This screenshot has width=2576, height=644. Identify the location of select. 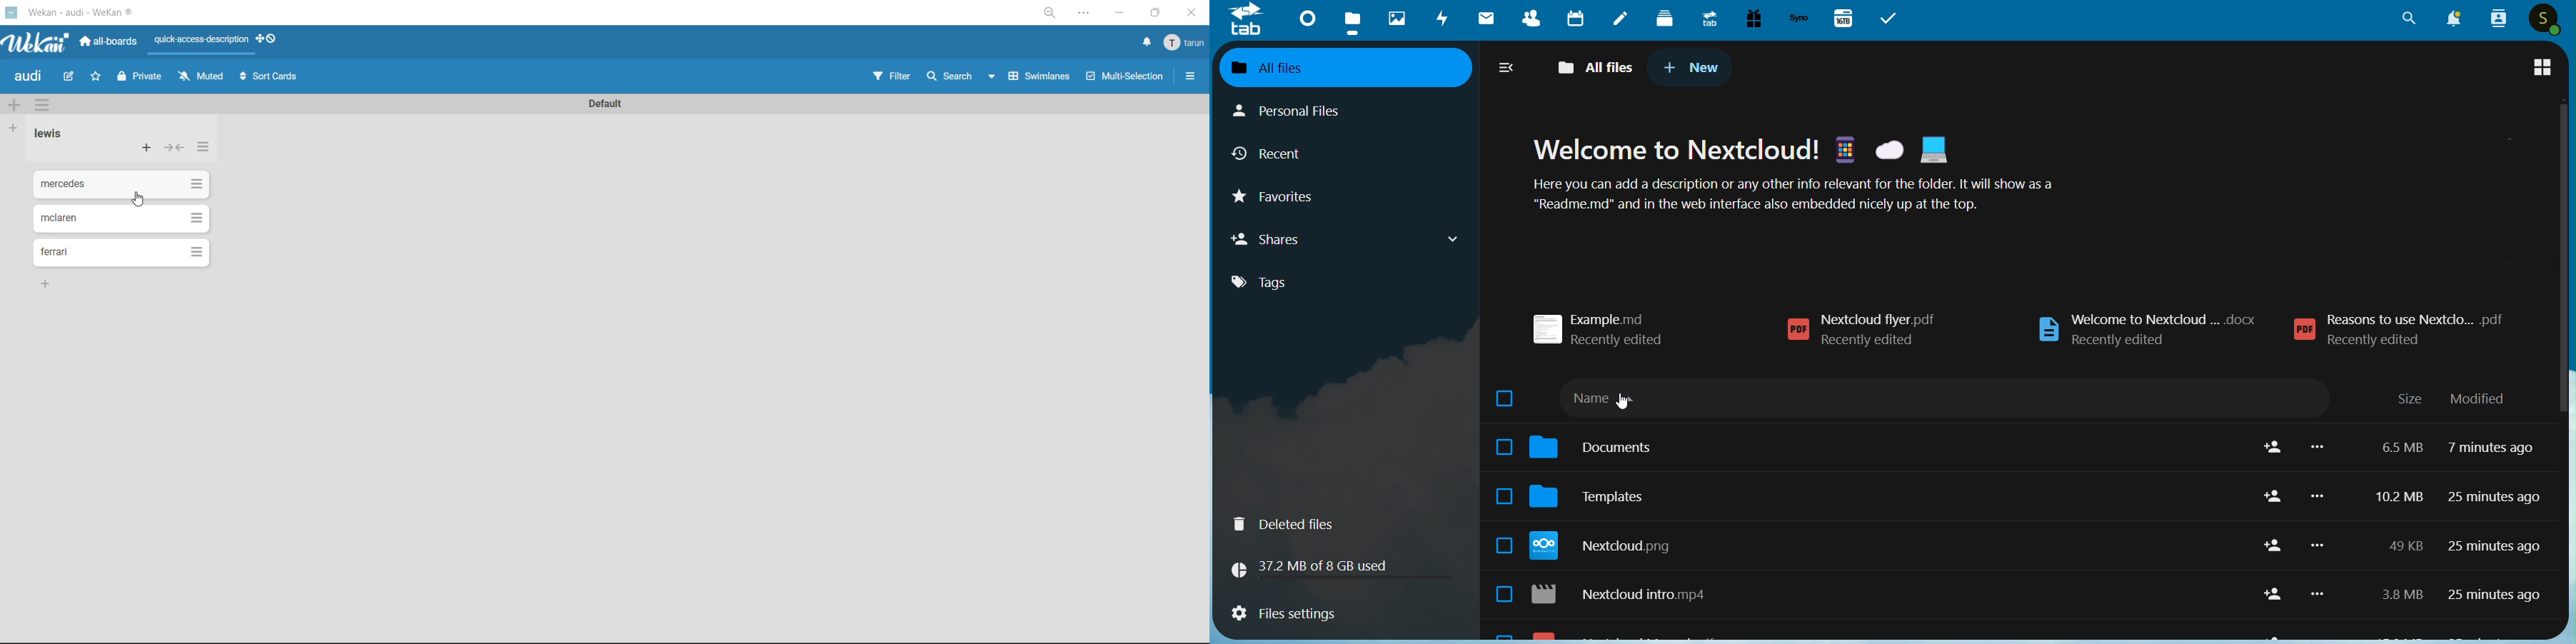
(1501, 501).